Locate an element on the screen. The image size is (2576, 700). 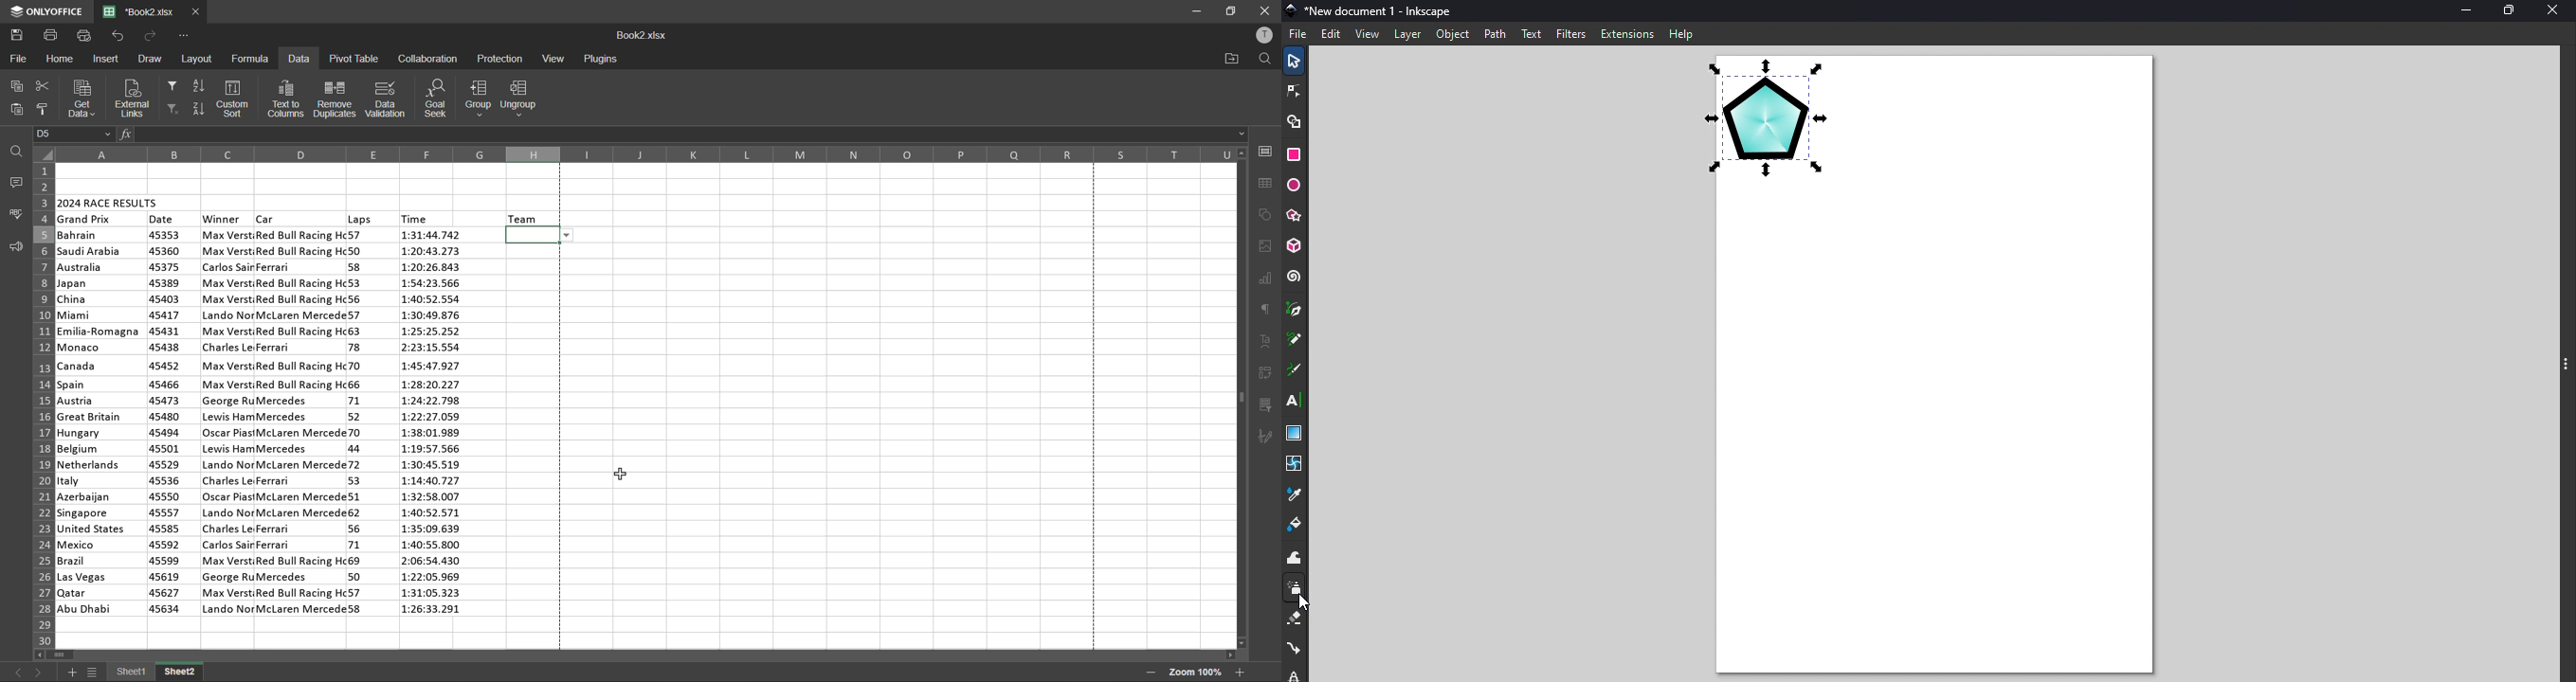
external links is located at coordinates (136, 97).